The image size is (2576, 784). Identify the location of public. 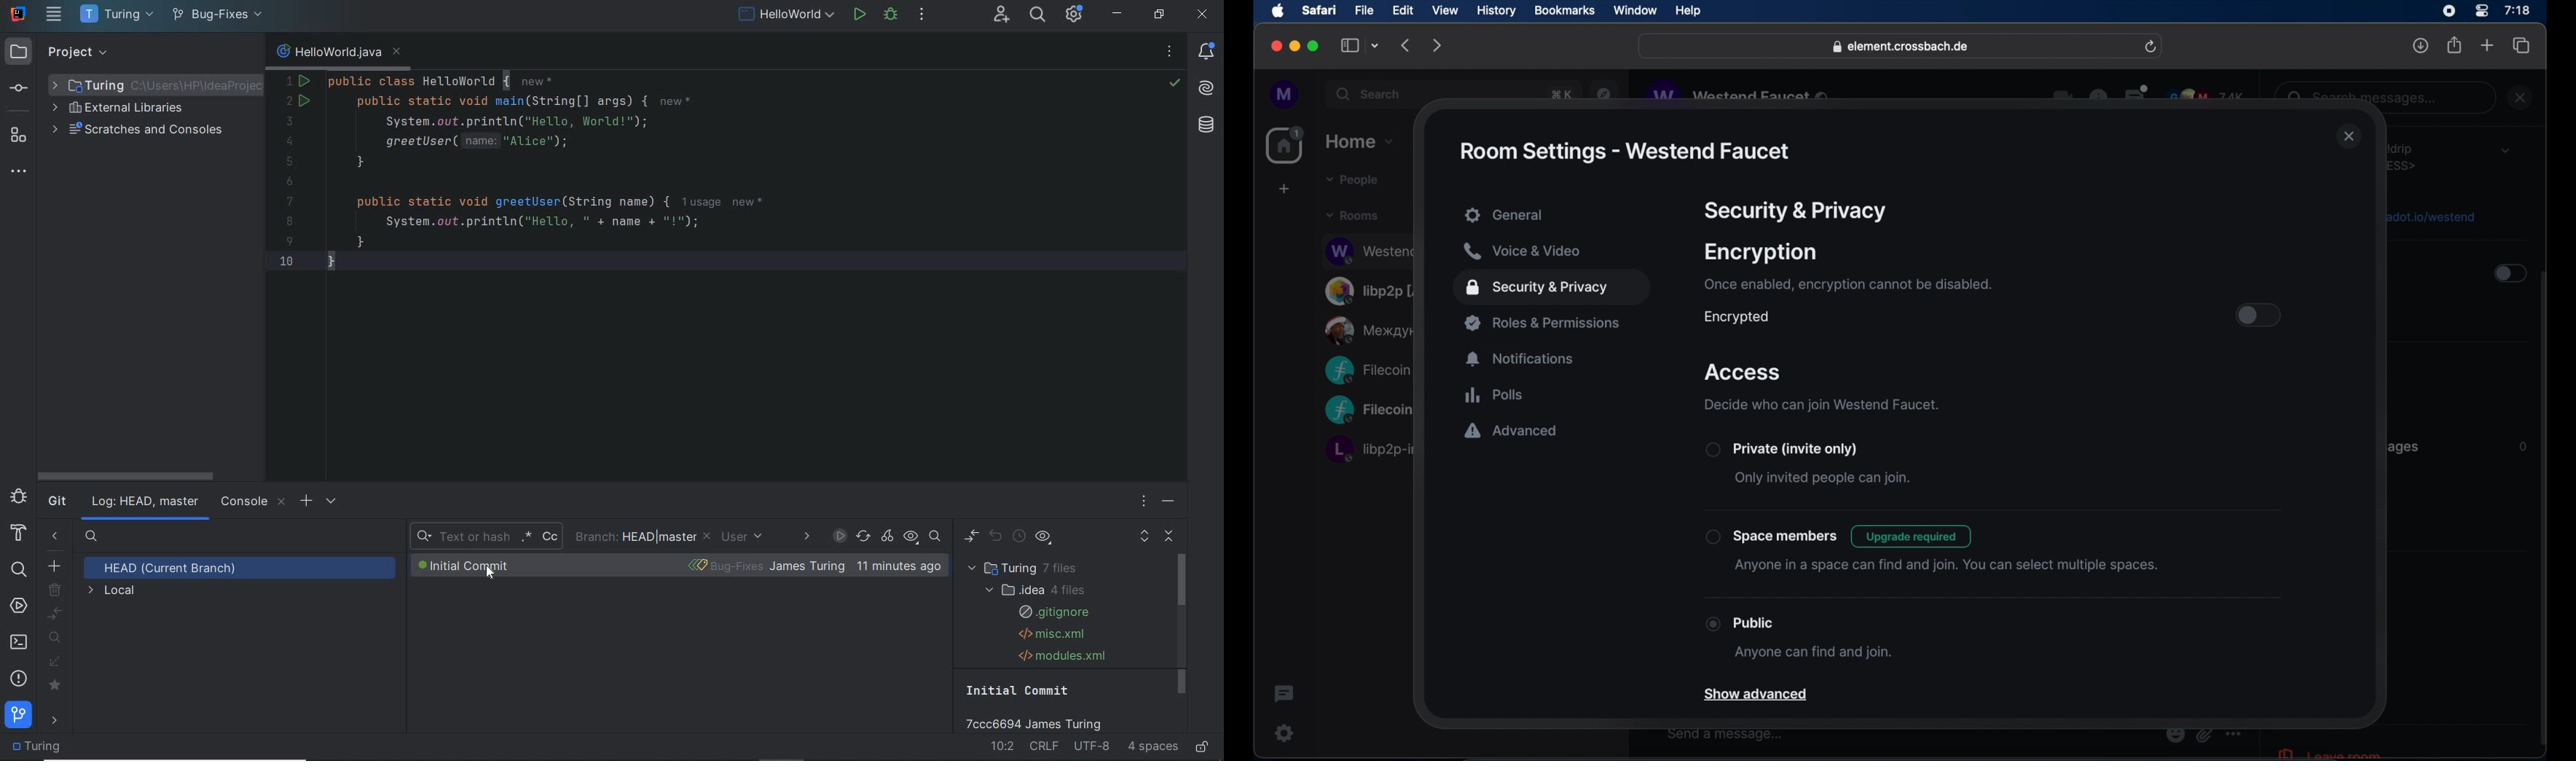
(1740, 623).